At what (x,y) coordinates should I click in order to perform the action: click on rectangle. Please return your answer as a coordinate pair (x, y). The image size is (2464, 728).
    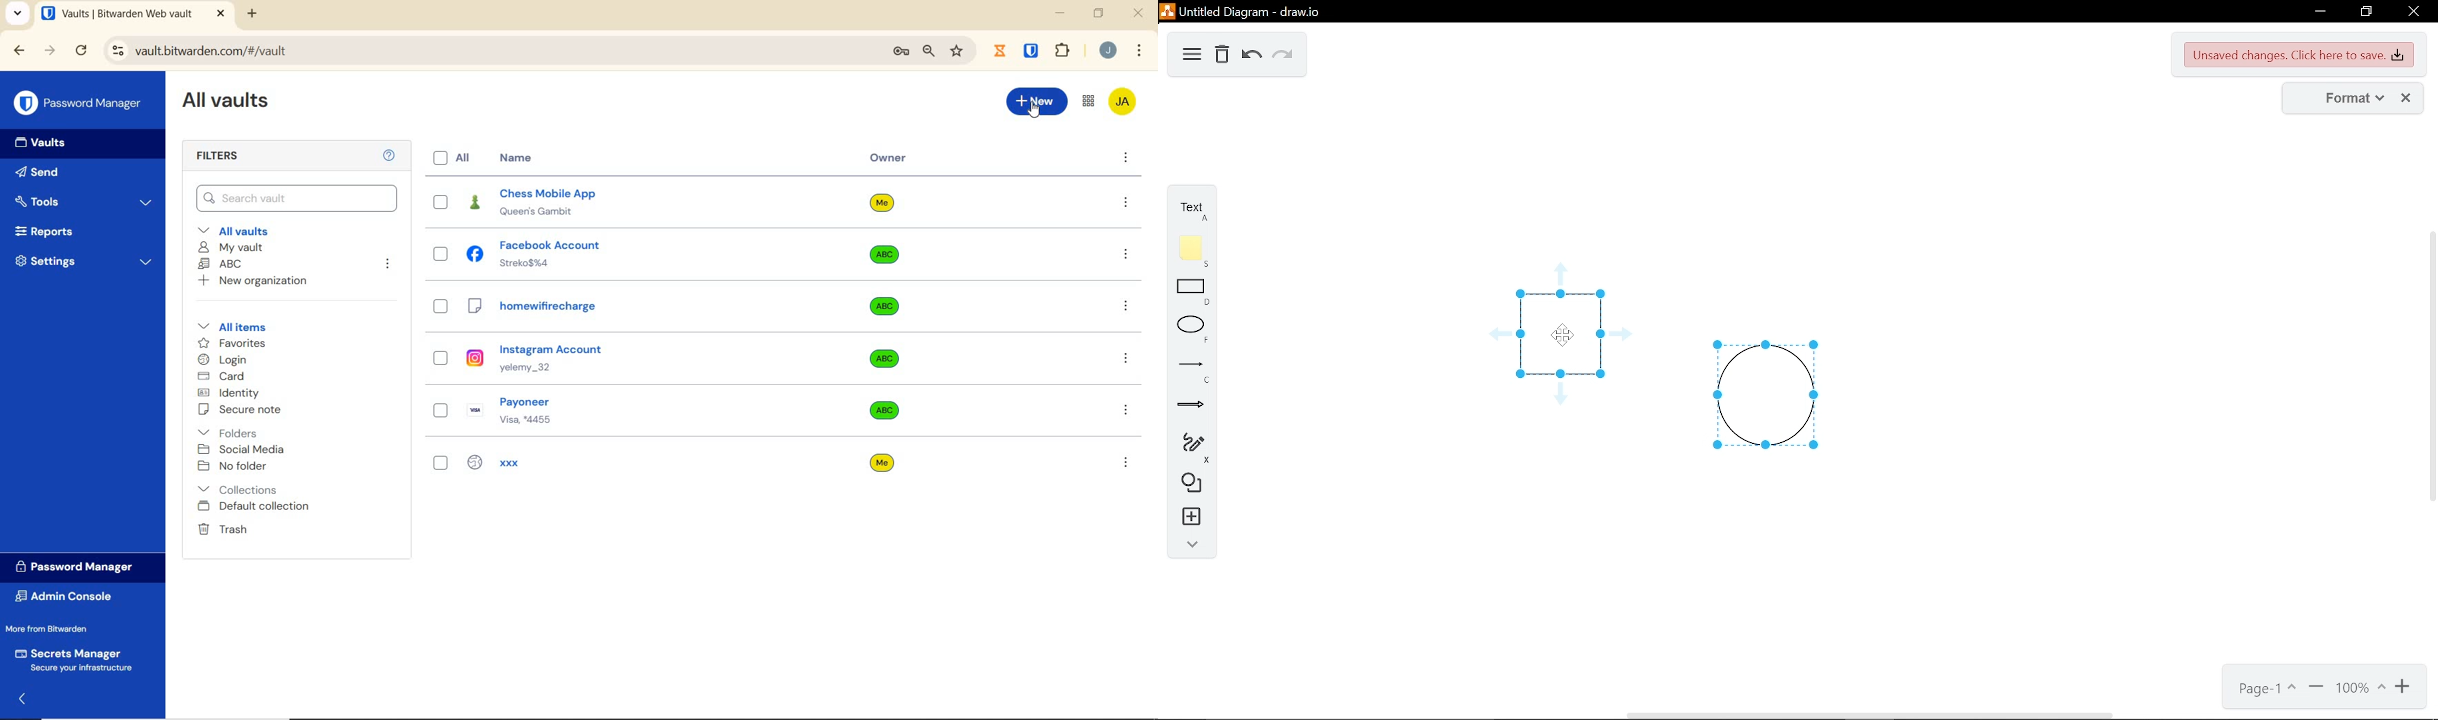
    Looking at the image, I should click on (1191, 293).